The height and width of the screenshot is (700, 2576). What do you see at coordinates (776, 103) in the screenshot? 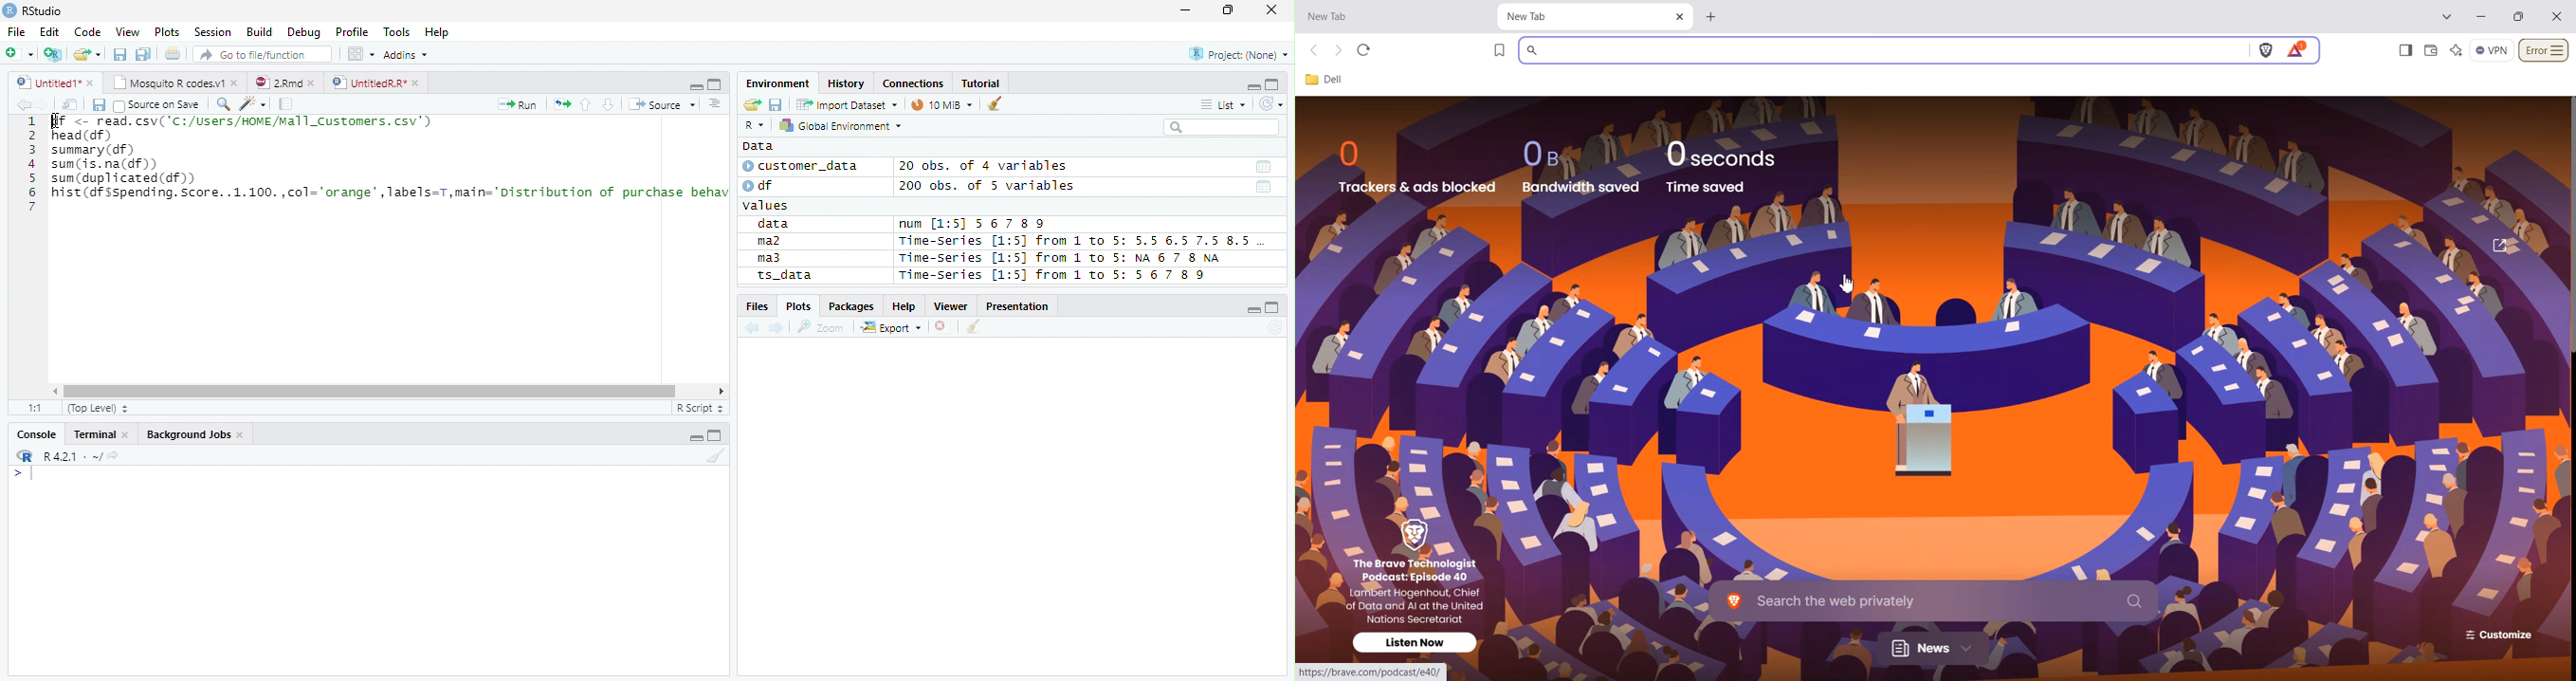
I see `Save` at bounding box center [776, 103].